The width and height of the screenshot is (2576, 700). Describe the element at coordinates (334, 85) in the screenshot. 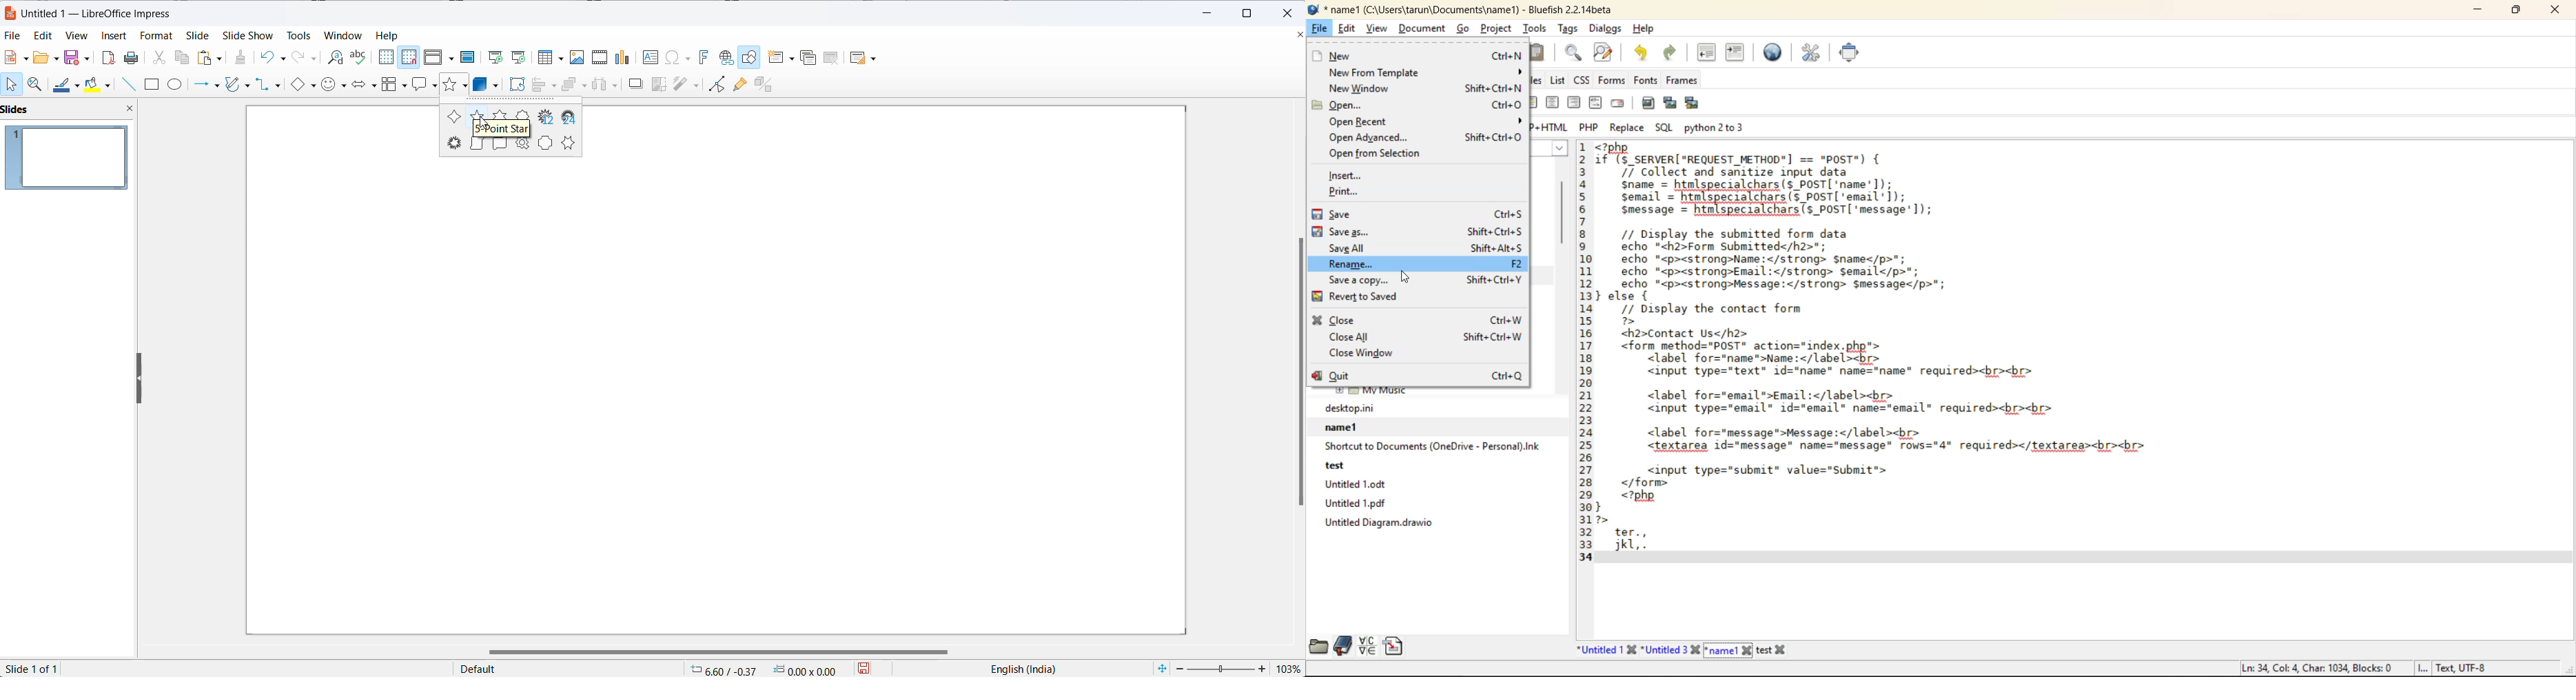

I see `symbol shapes` at that location.